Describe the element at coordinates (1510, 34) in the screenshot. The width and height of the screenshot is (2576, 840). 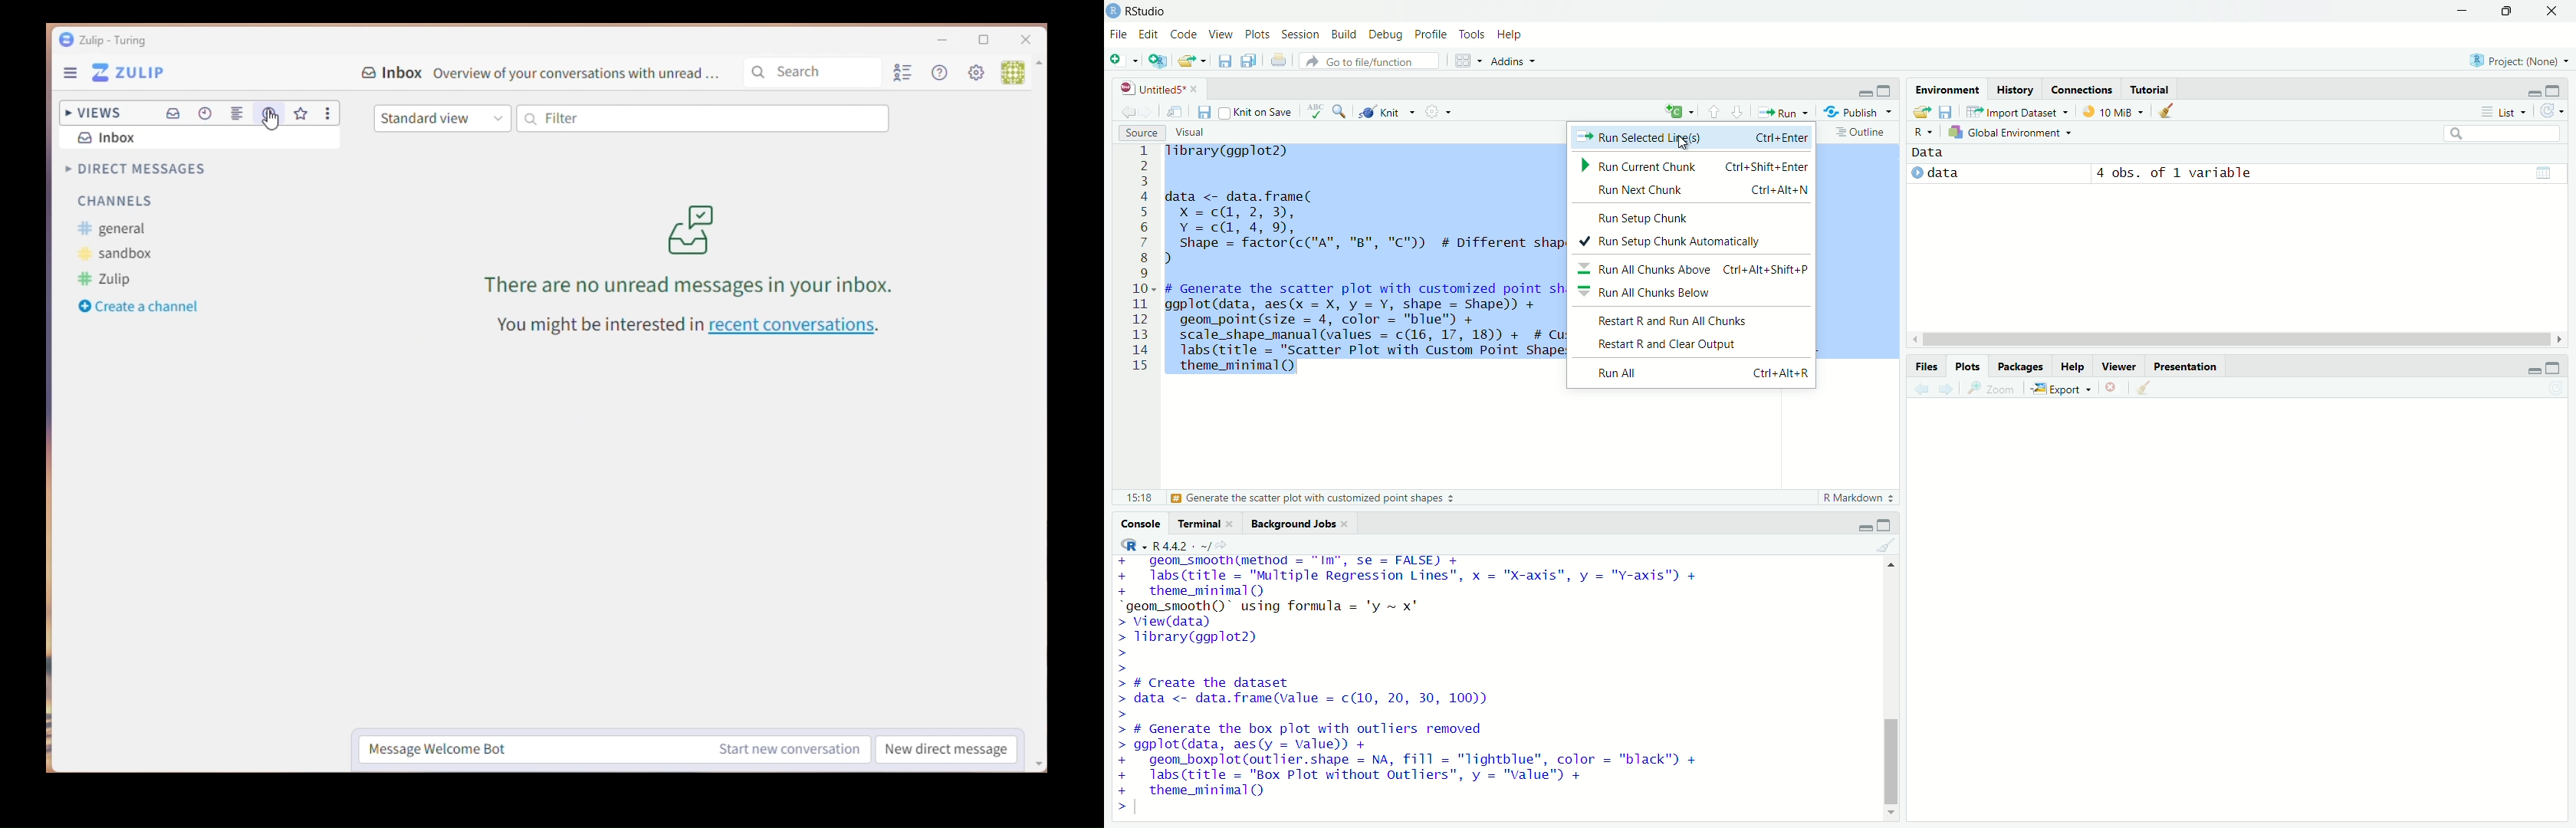
I see `Help` at that location.